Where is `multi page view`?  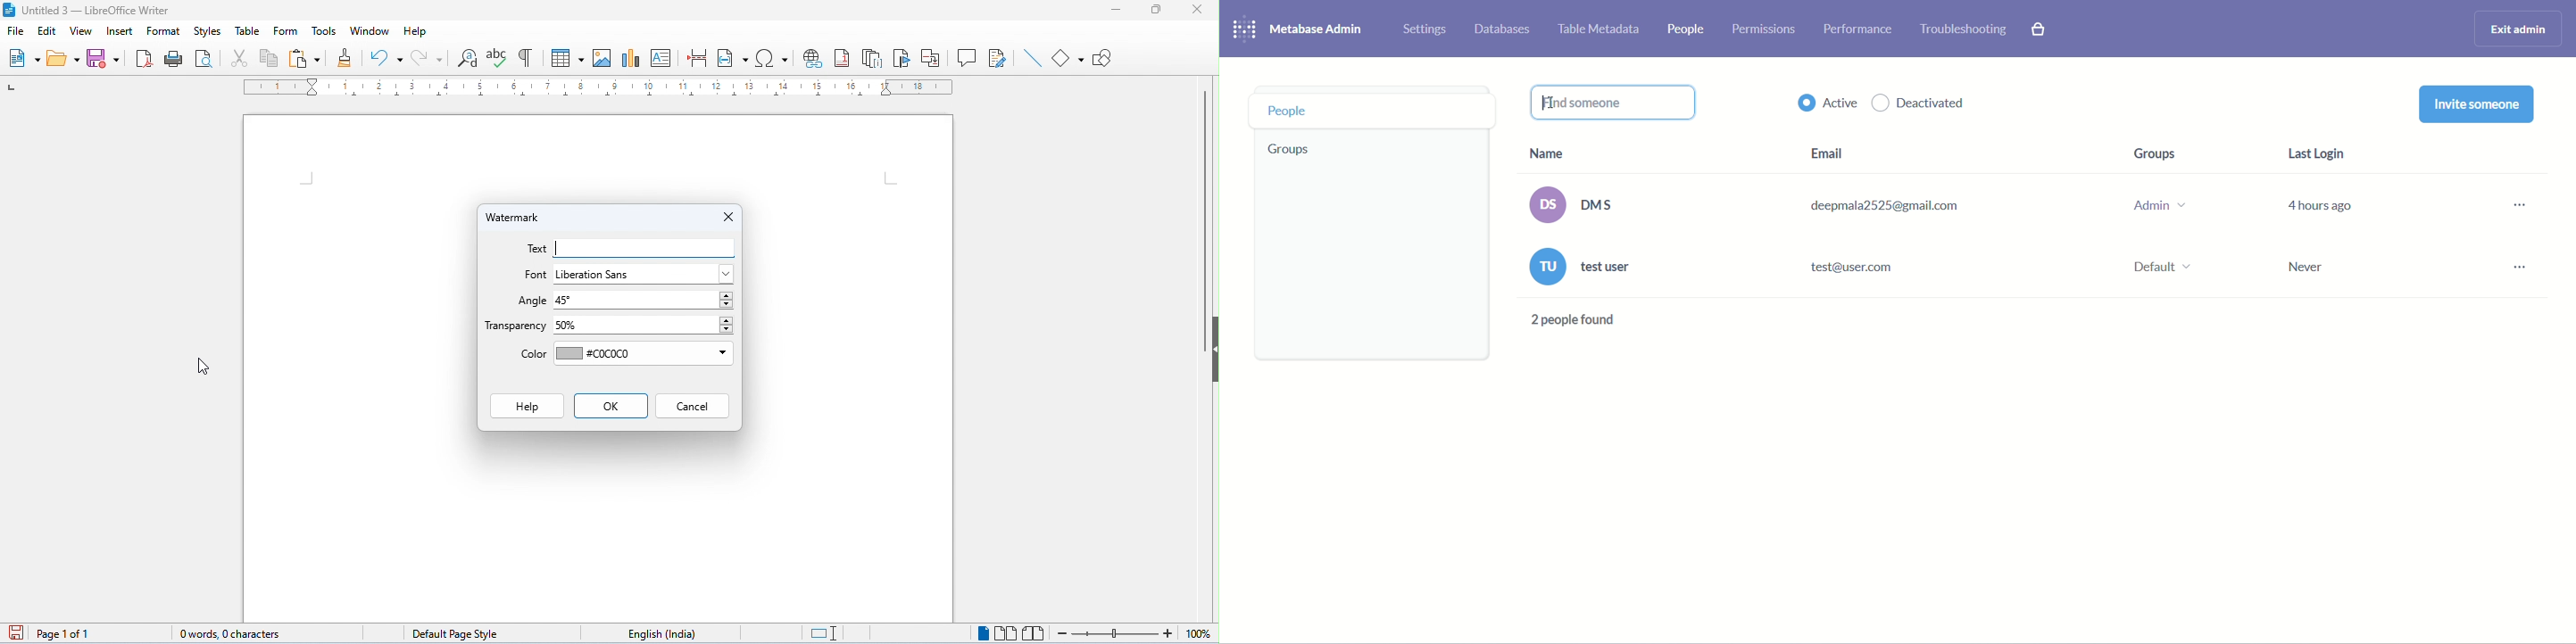 multi page view is located at coordinates (1009, 633).